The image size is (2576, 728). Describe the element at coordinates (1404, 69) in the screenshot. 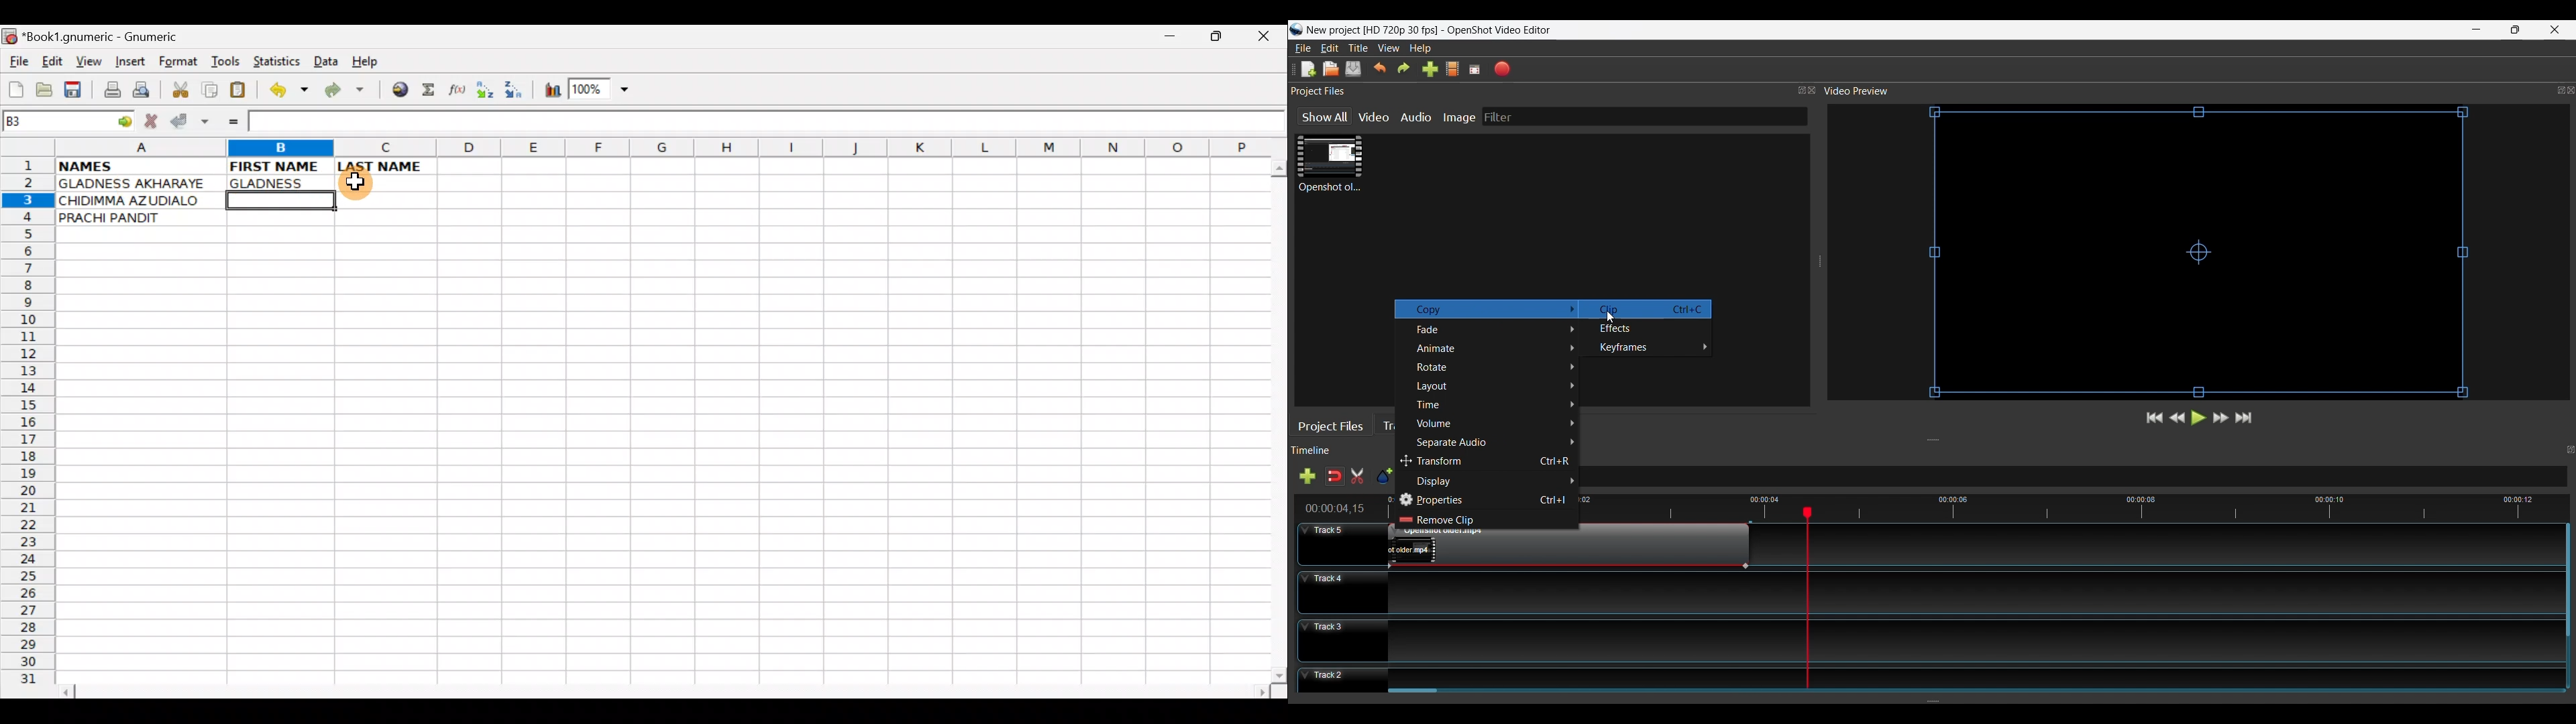

I see `Redo` at that location.